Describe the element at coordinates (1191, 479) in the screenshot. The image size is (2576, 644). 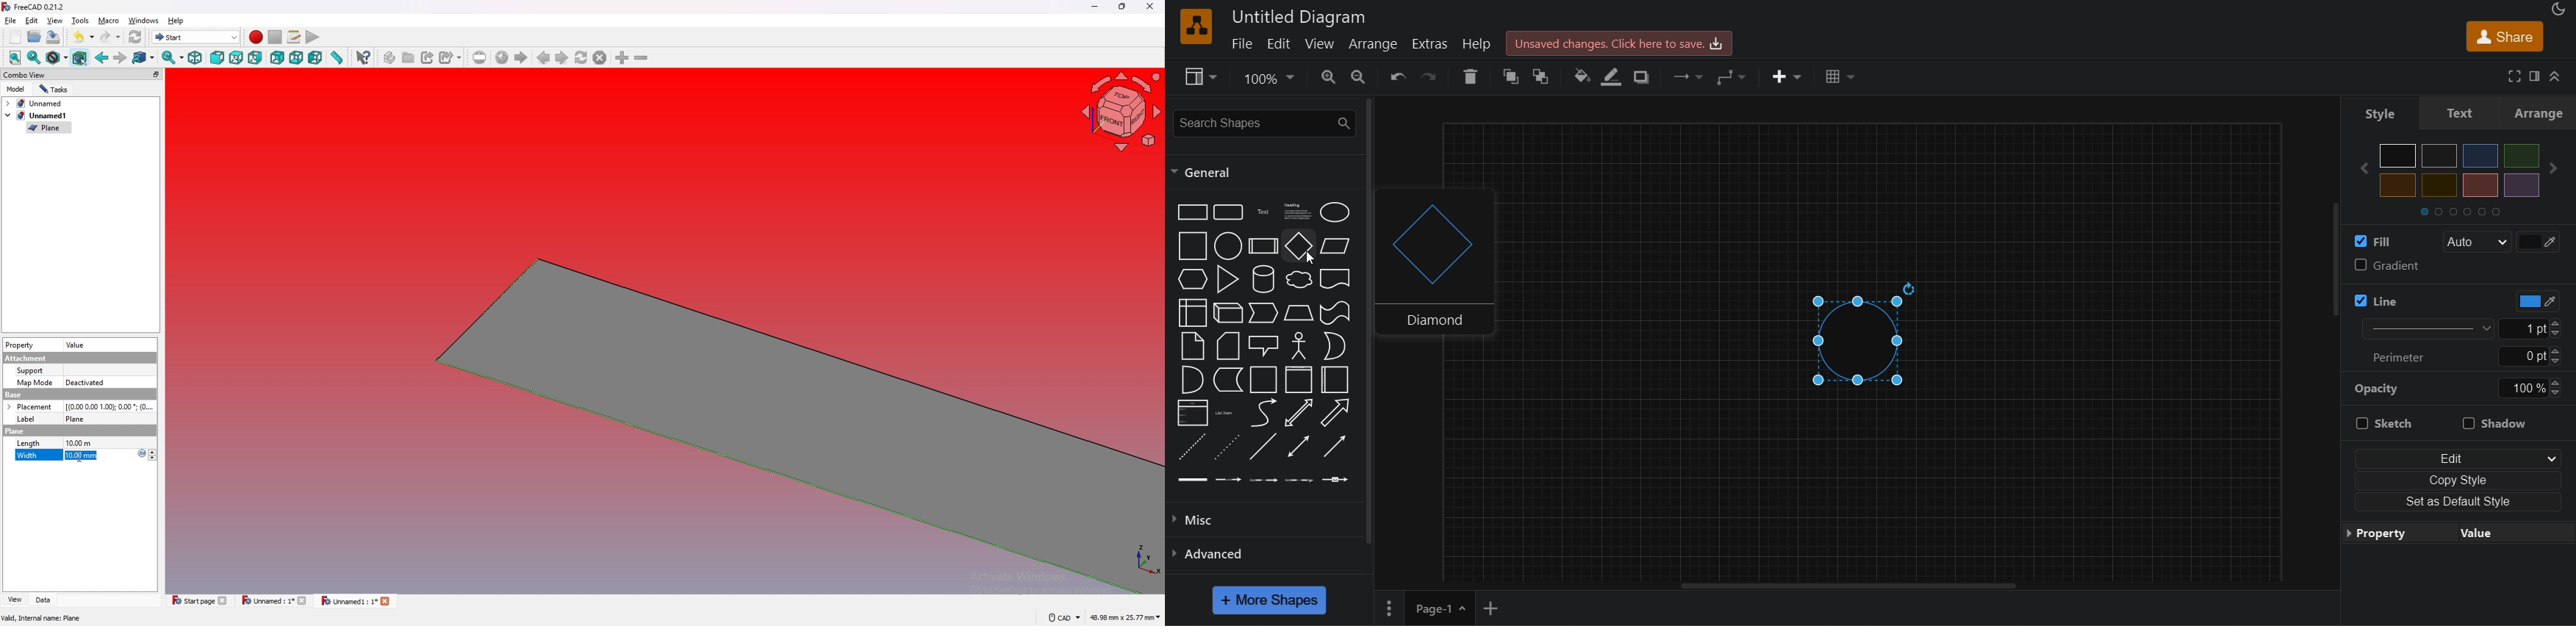
I see `connector 1` at that location.